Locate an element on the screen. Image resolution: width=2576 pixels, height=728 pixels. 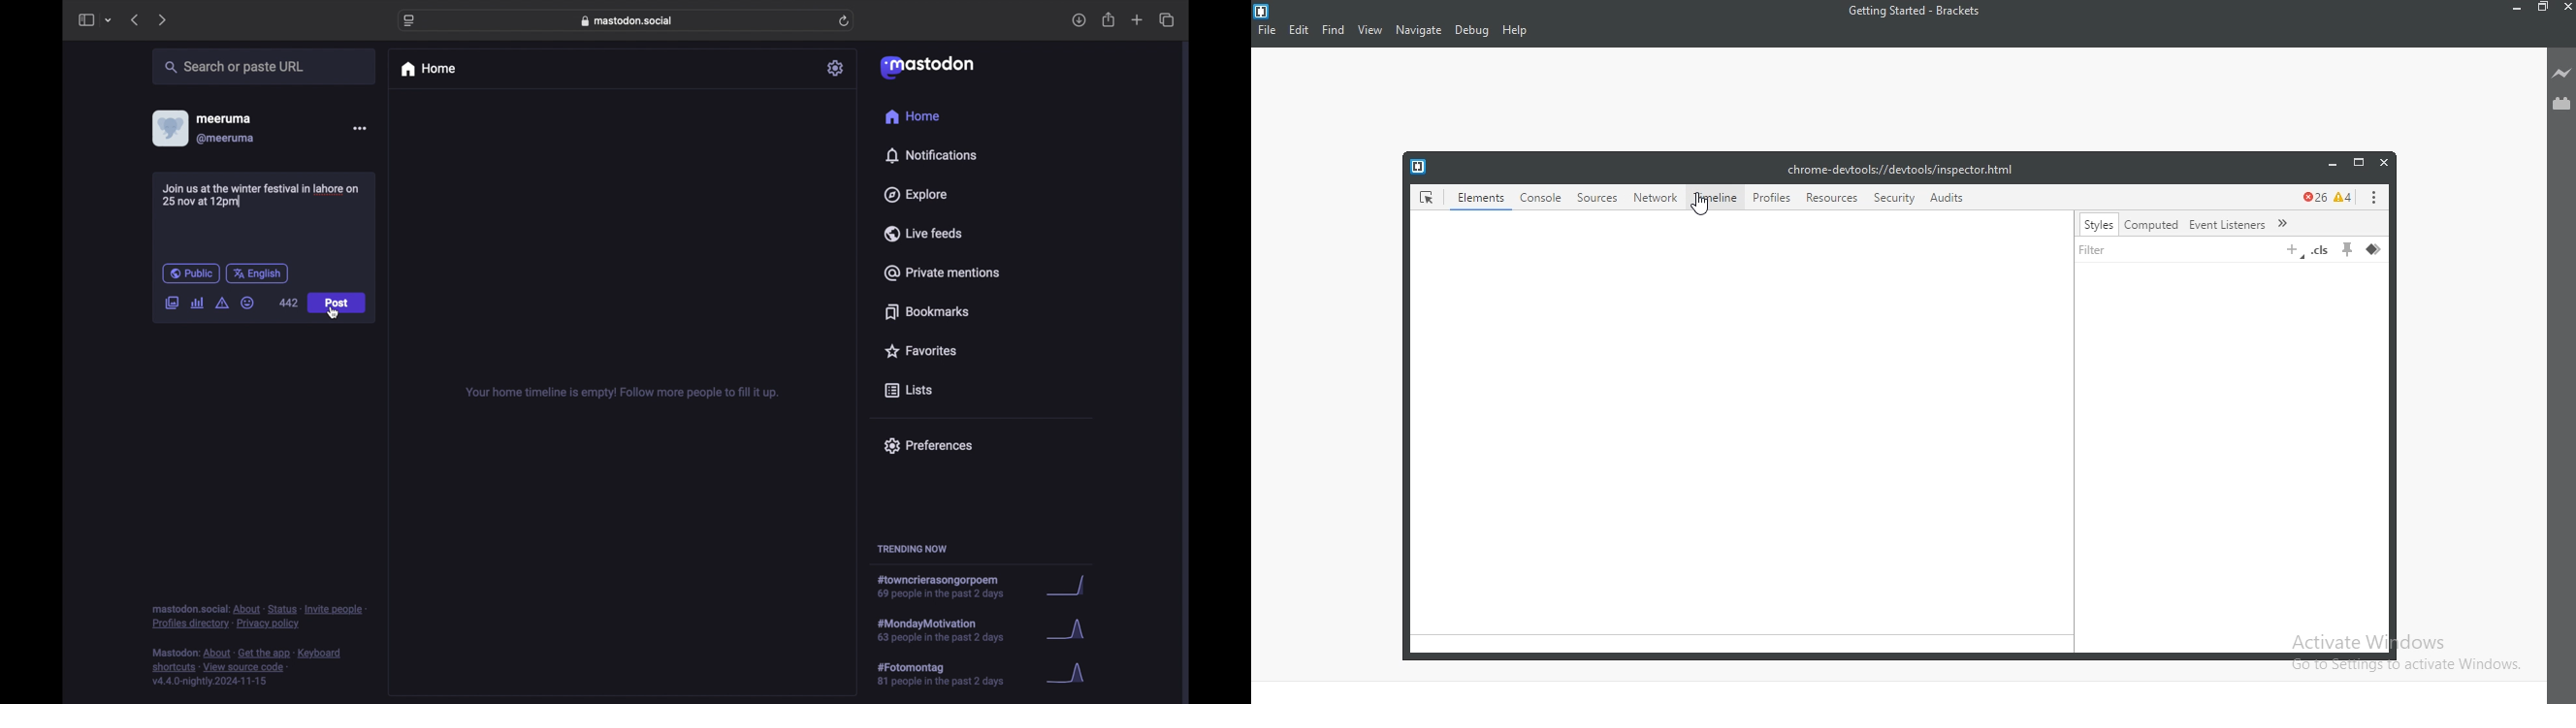
web address is located at coordinates (630, 20).